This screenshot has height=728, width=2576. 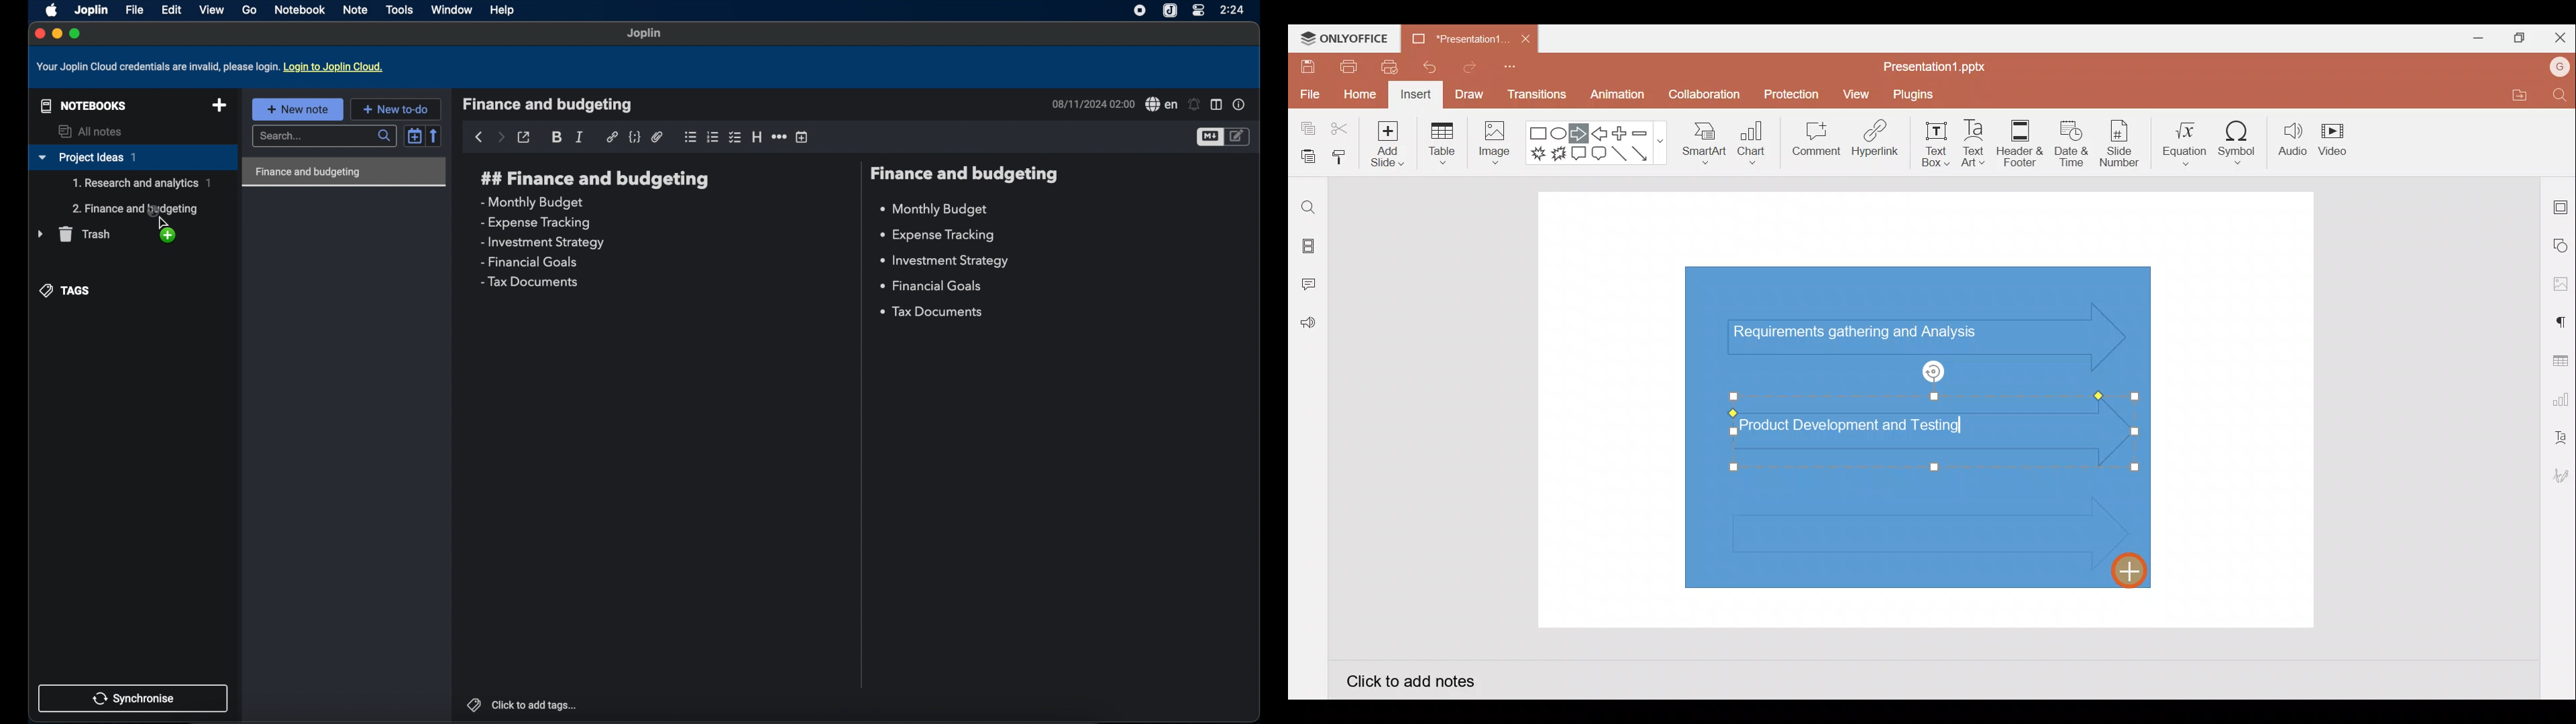 I want to click on close, so click(x=38, y=33).